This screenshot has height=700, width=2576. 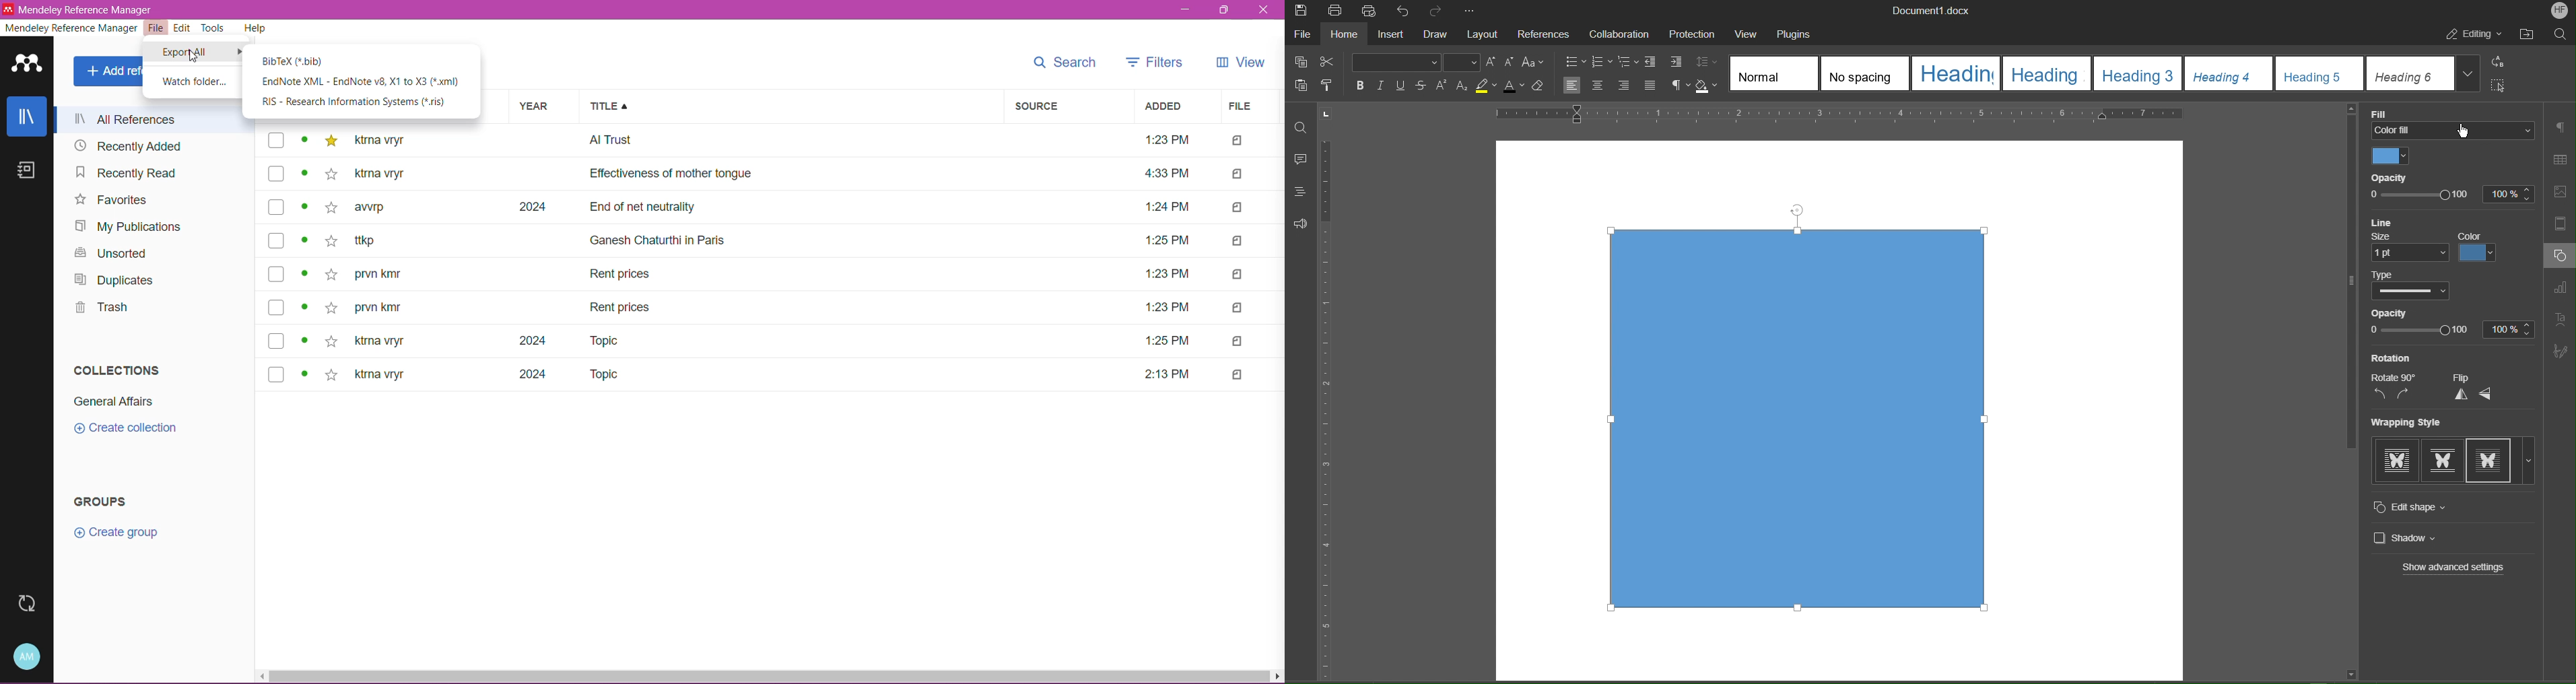 I want to click on Comment, so click(x=1300, y=158).